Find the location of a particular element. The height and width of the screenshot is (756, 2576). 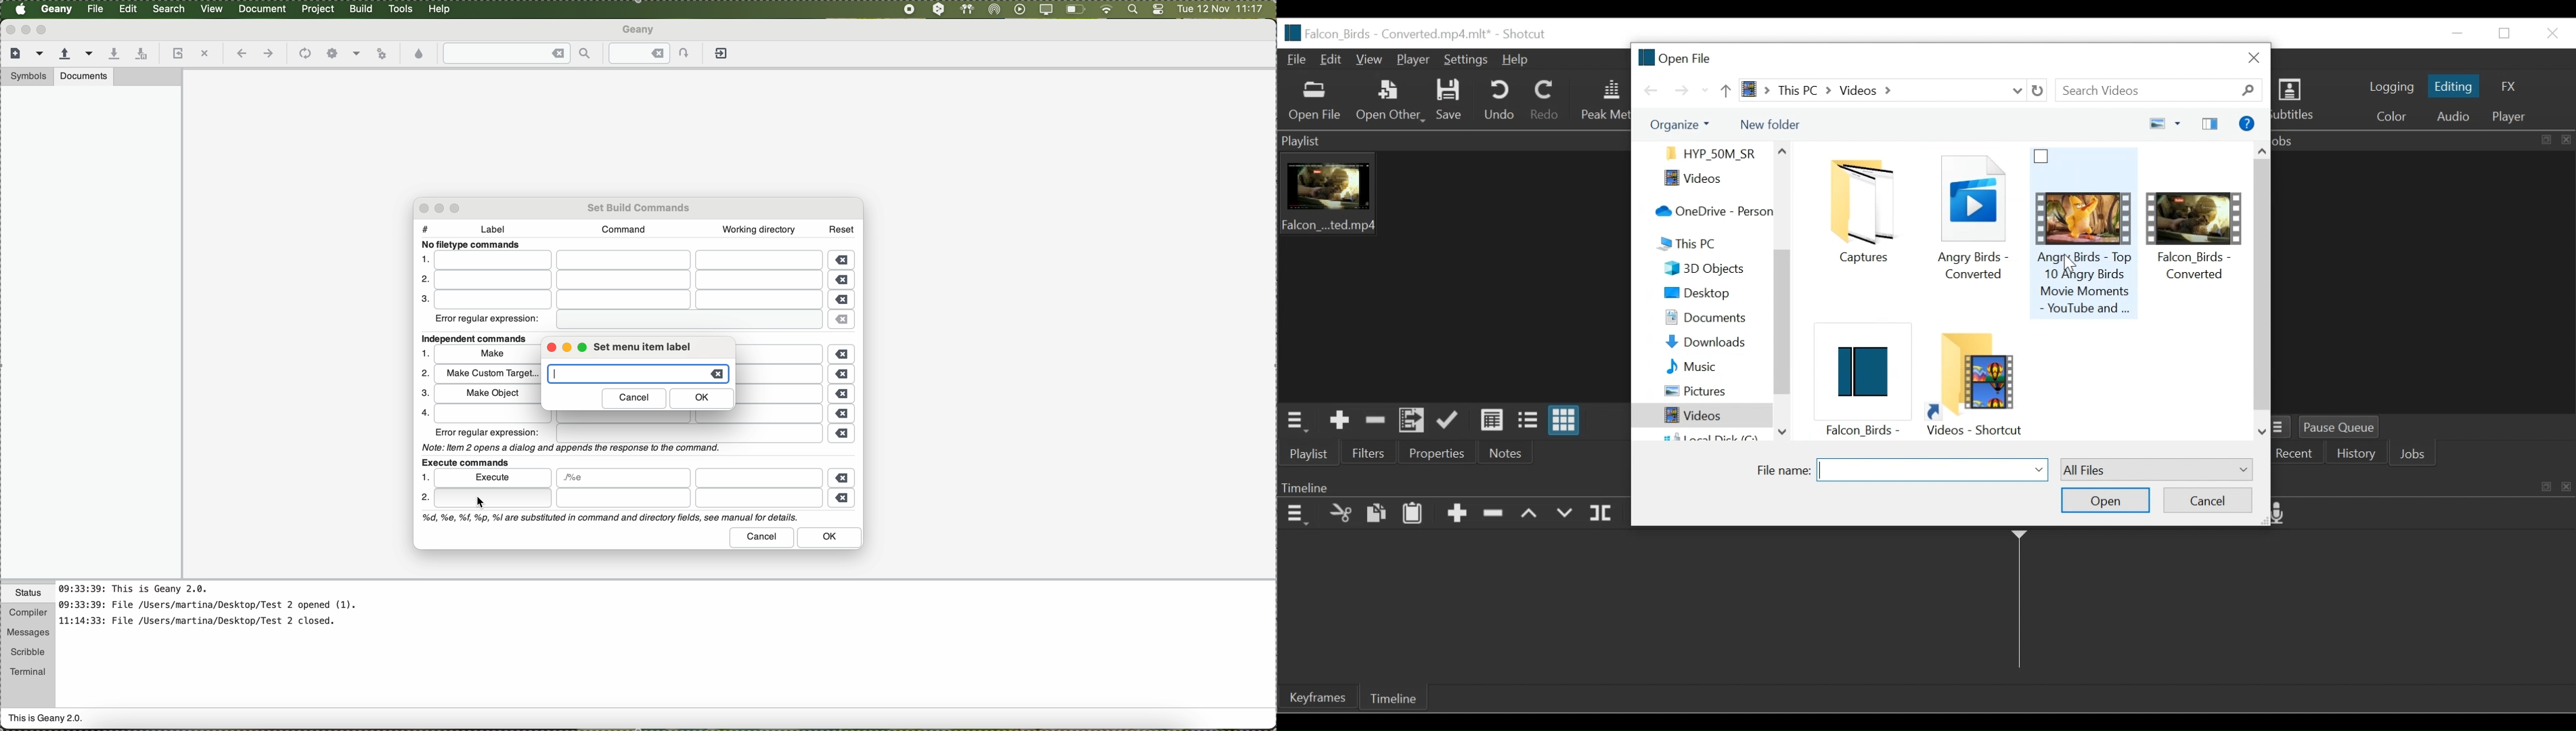

FX is located at coordinates (2506, 87).